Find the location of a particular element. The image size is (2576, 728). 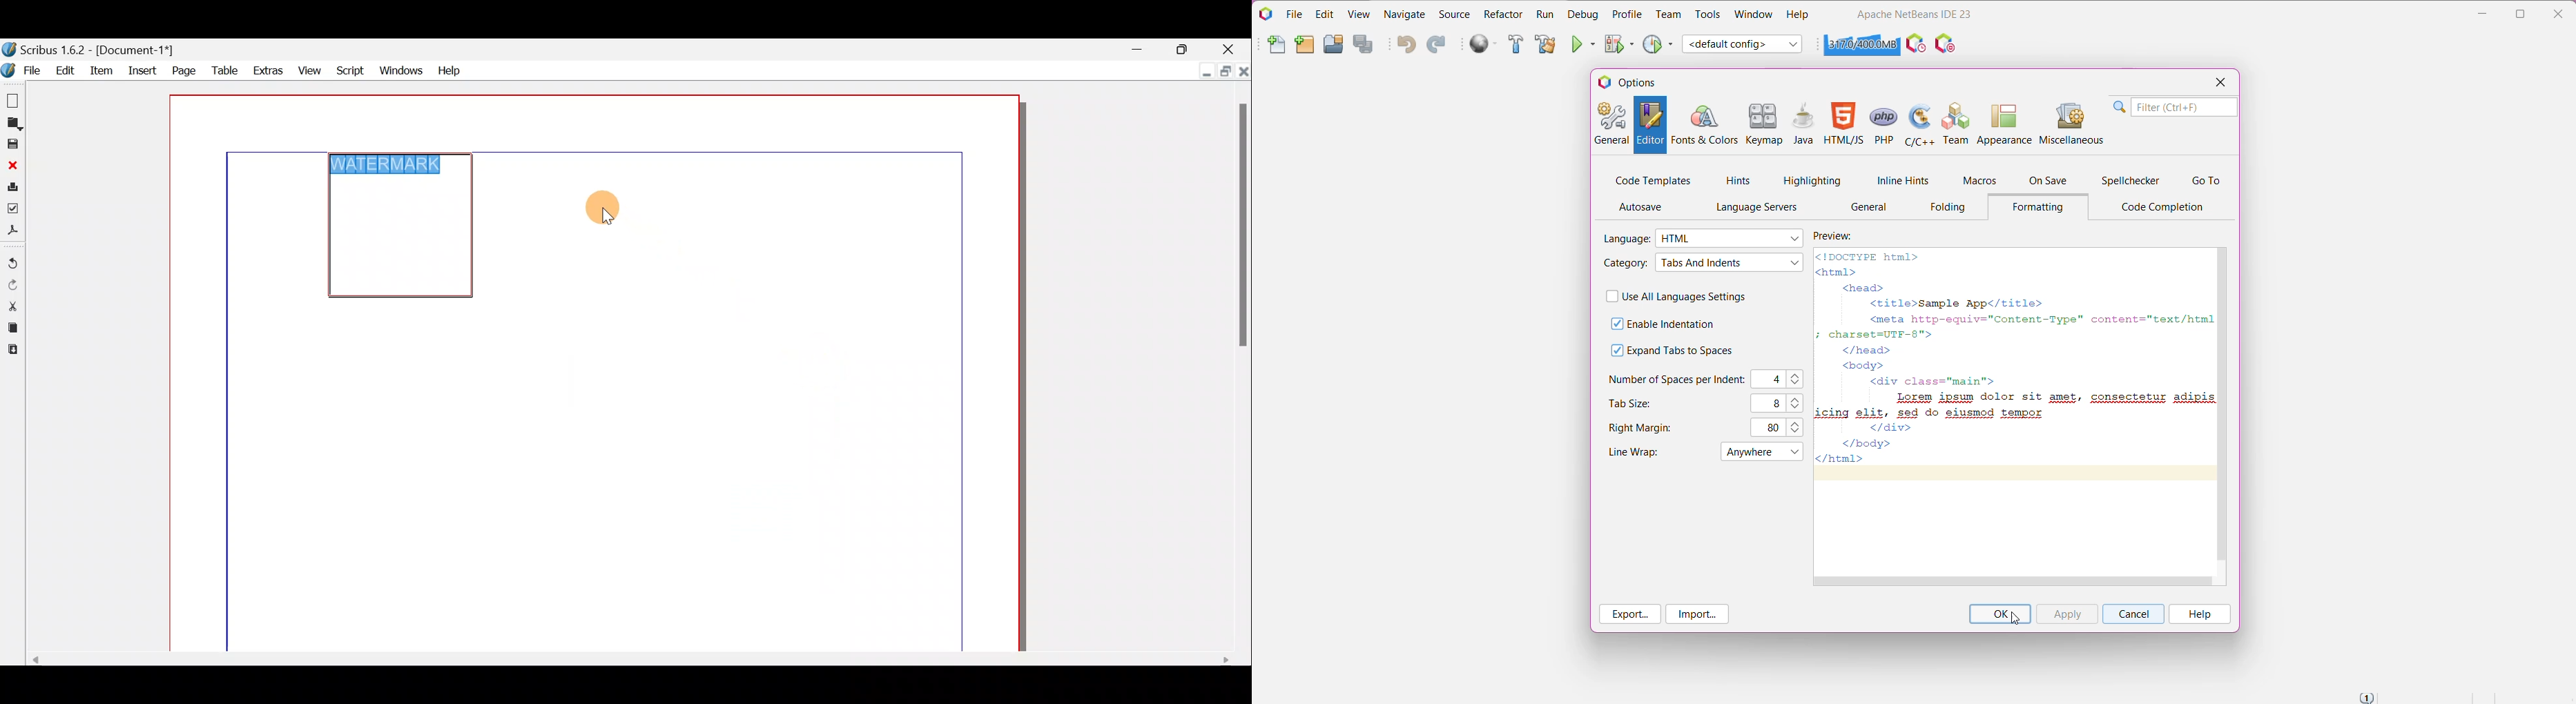

View is located at coordinates (310, 70).